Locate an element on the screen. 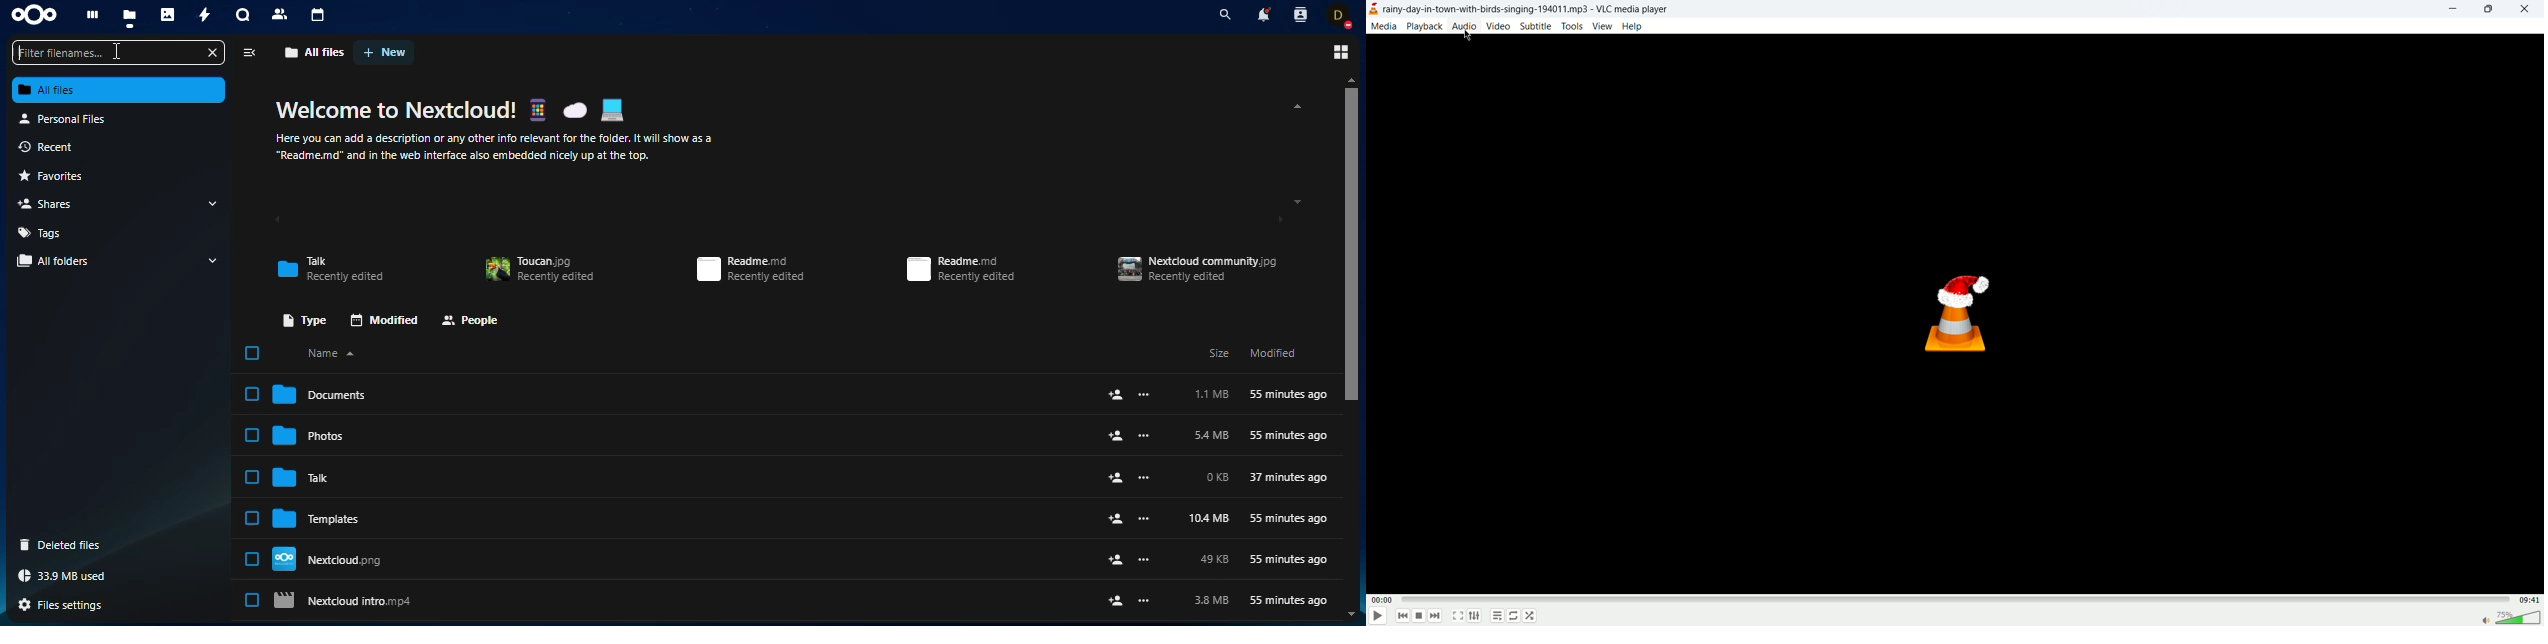  files settings is located at coordinates (67, 605).